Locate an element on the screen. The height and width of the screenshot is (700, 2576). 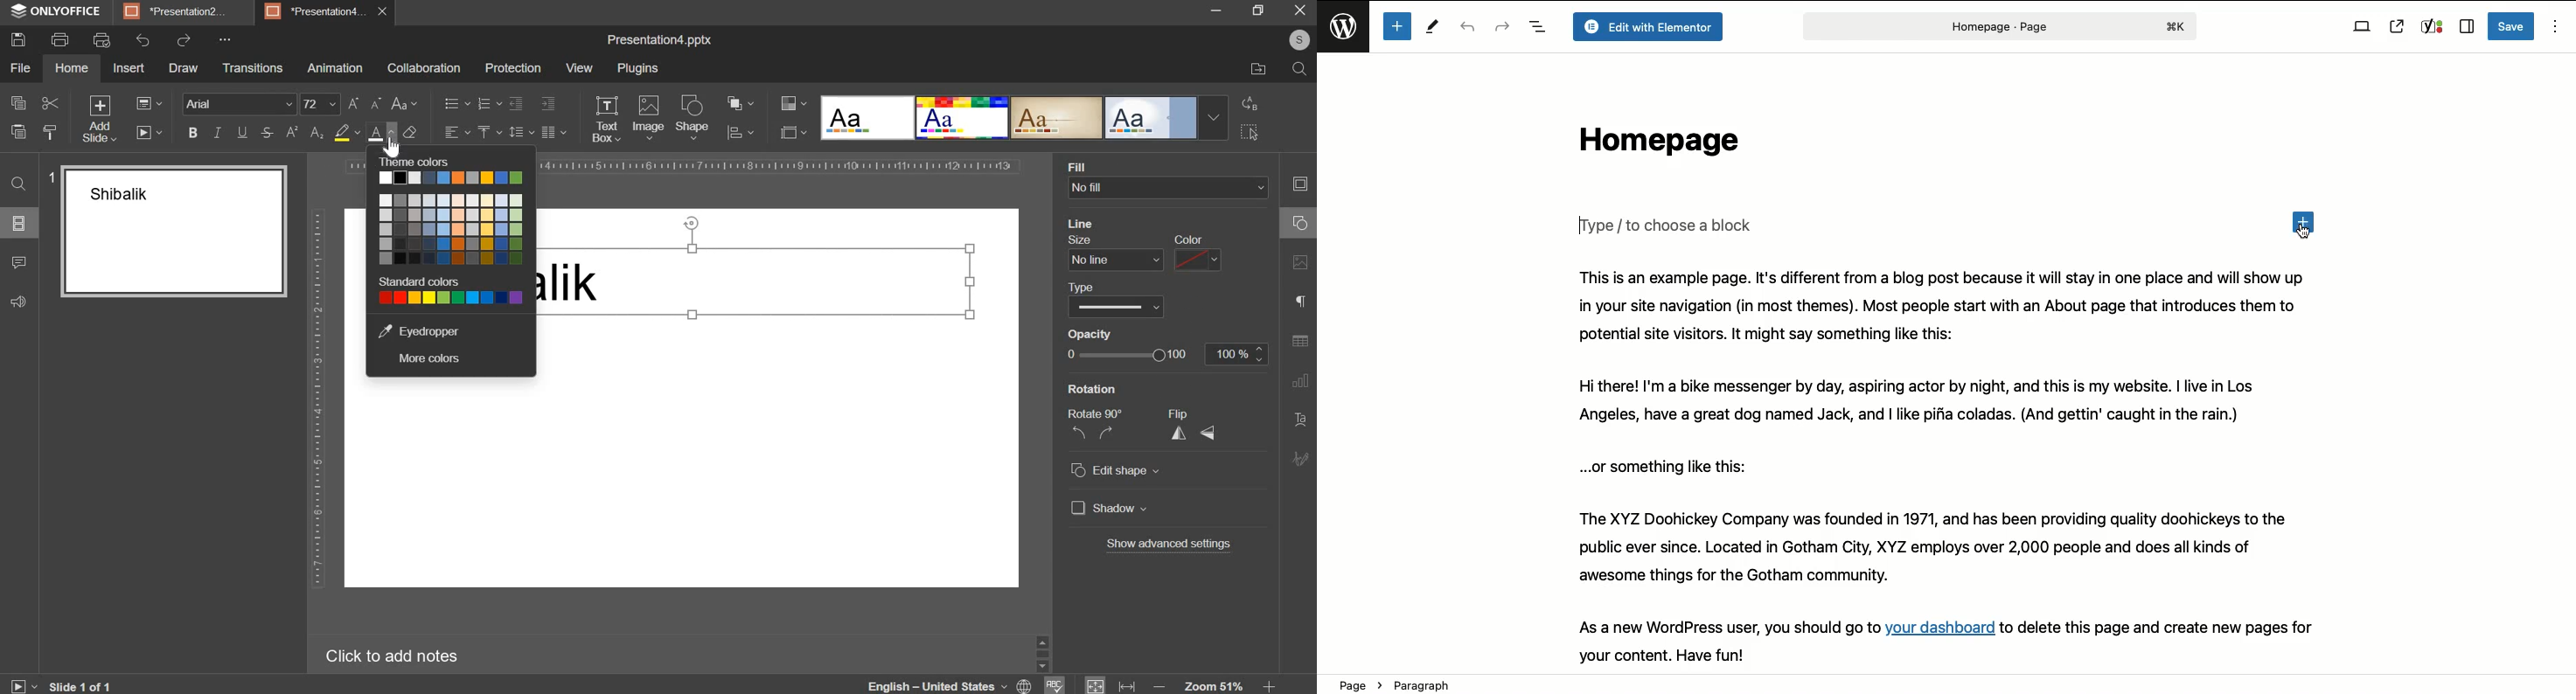
Play is located at coordinates (24, 683).